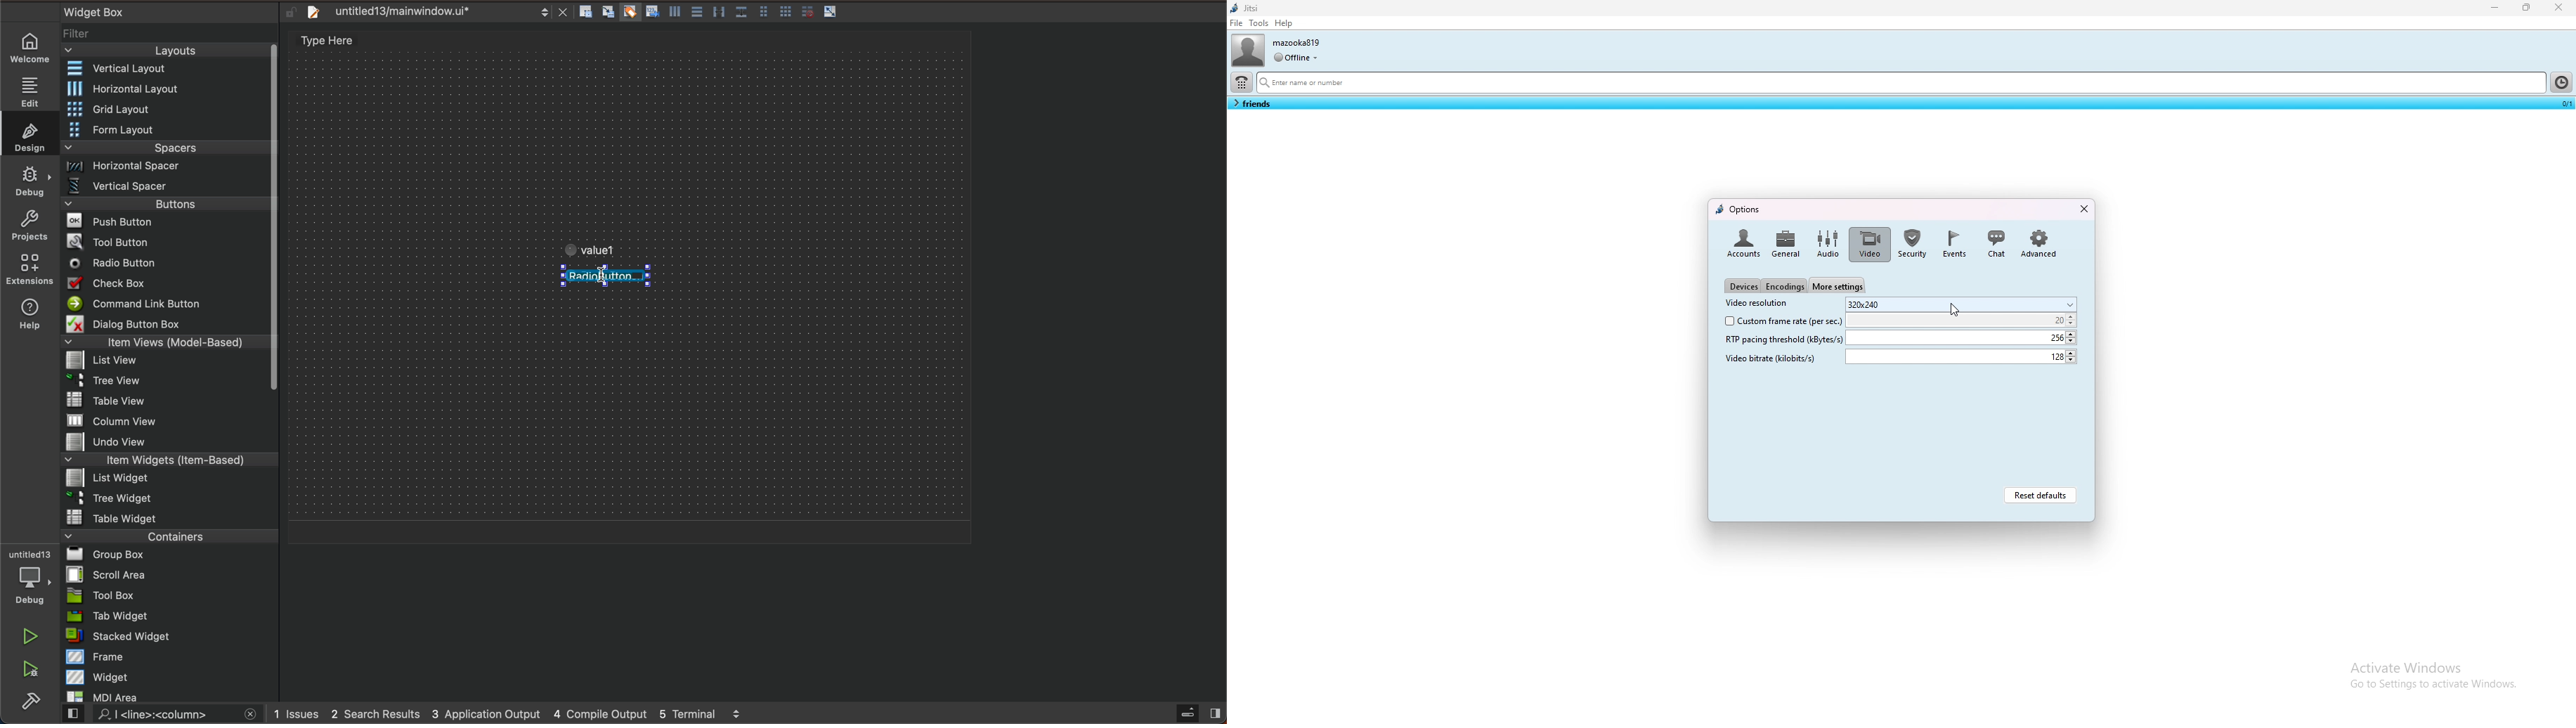 The height and width of the screenshot is (728, 2576). What do you see at coordinates (166, 54) in the screenshot?
I see `layouts` at bounding box center [166, 54].